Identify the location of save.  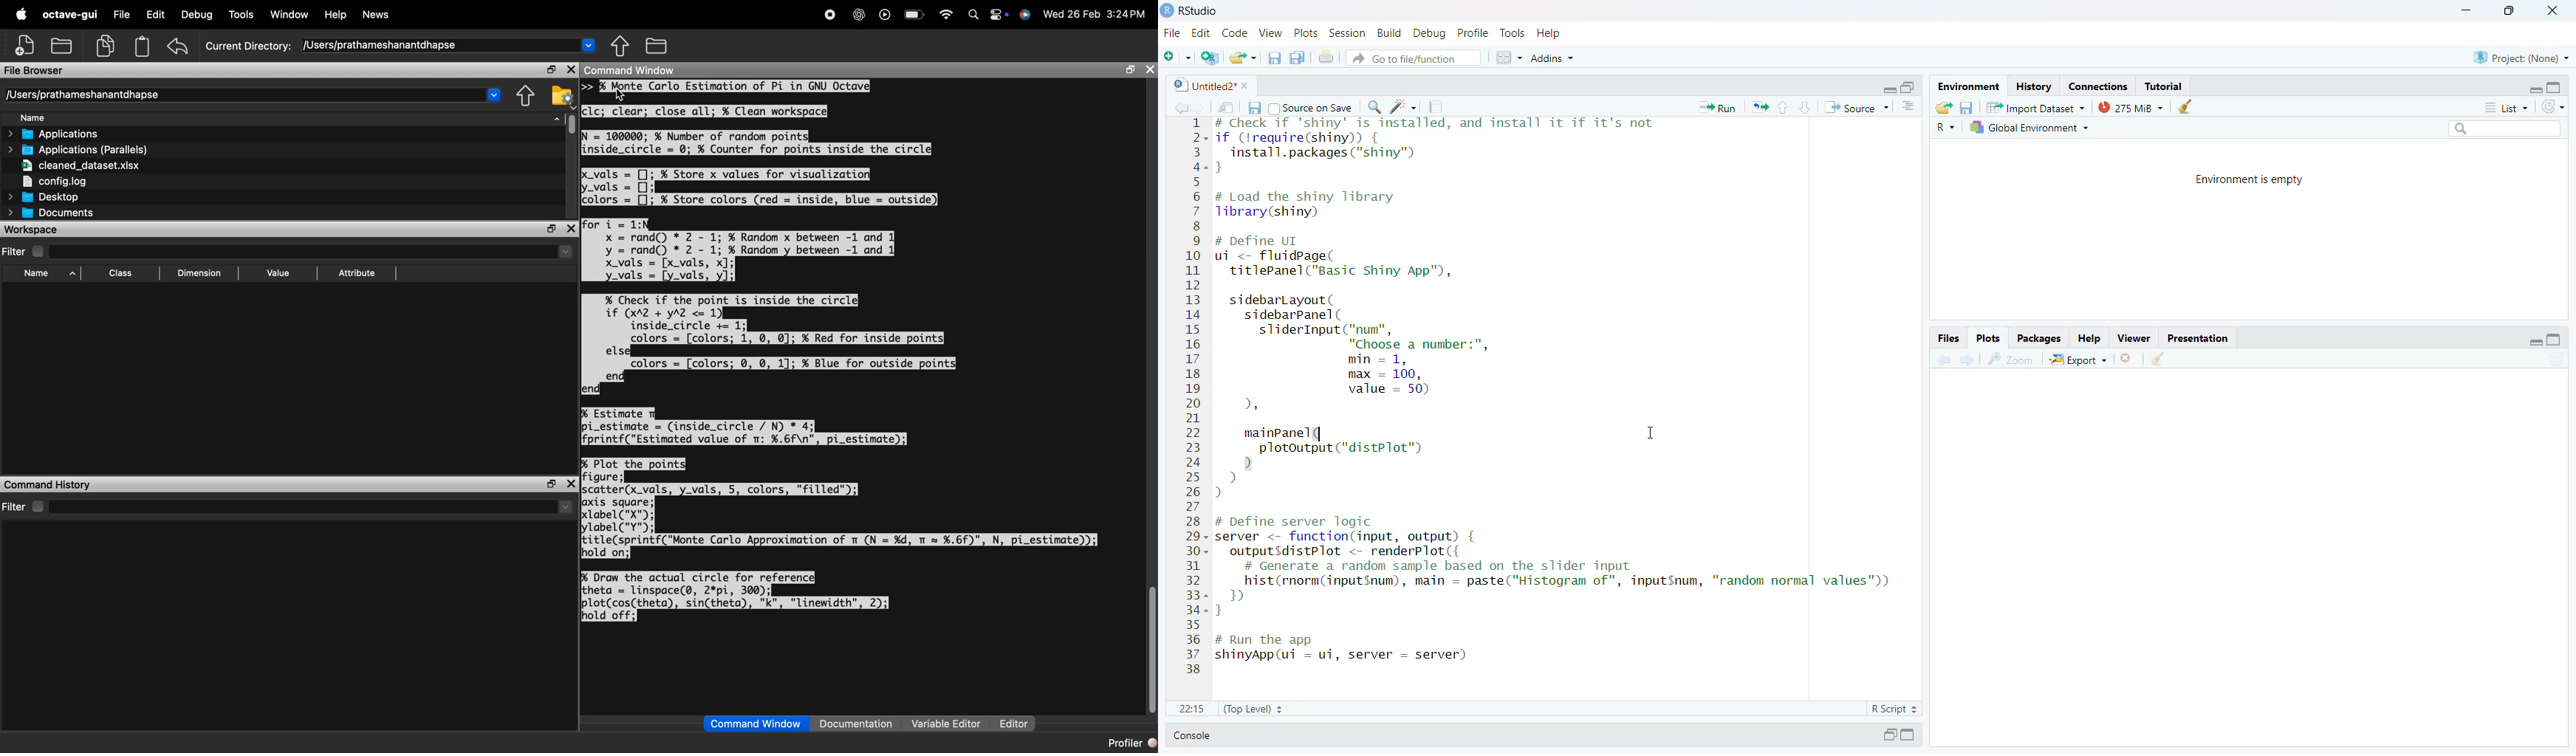
(1253, 108).